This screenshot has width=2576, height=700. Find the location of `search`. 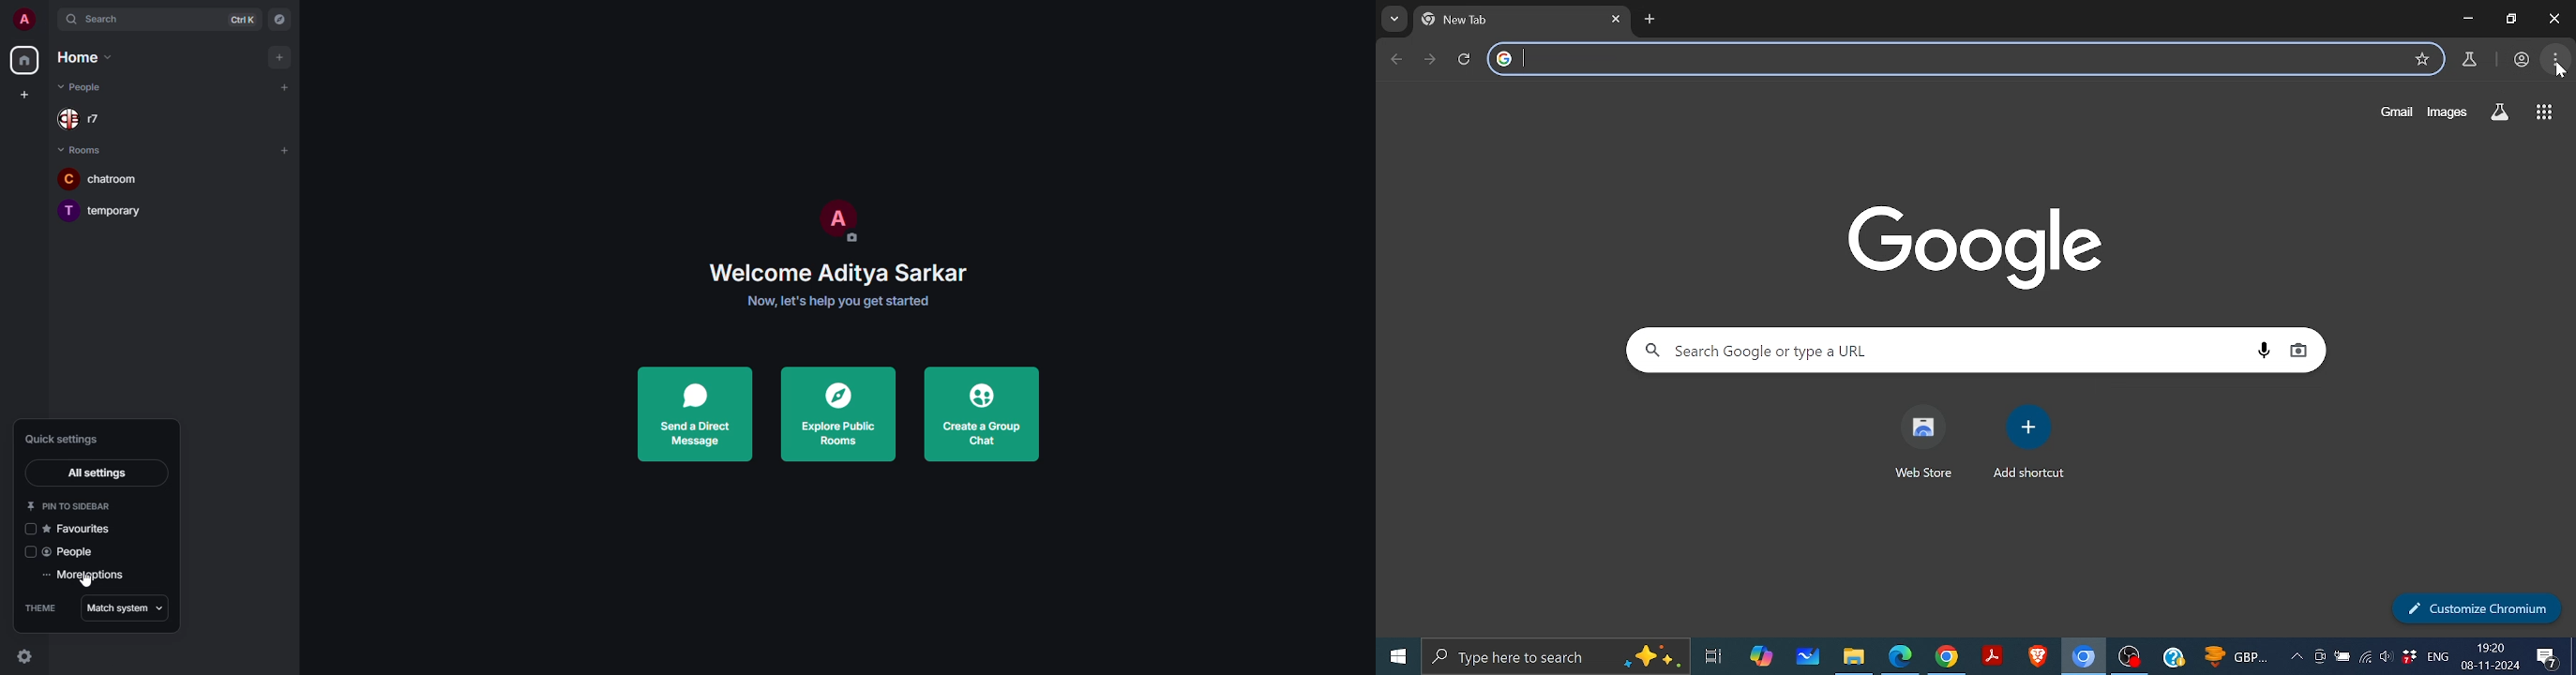

search is located at coordinates (109, 20).